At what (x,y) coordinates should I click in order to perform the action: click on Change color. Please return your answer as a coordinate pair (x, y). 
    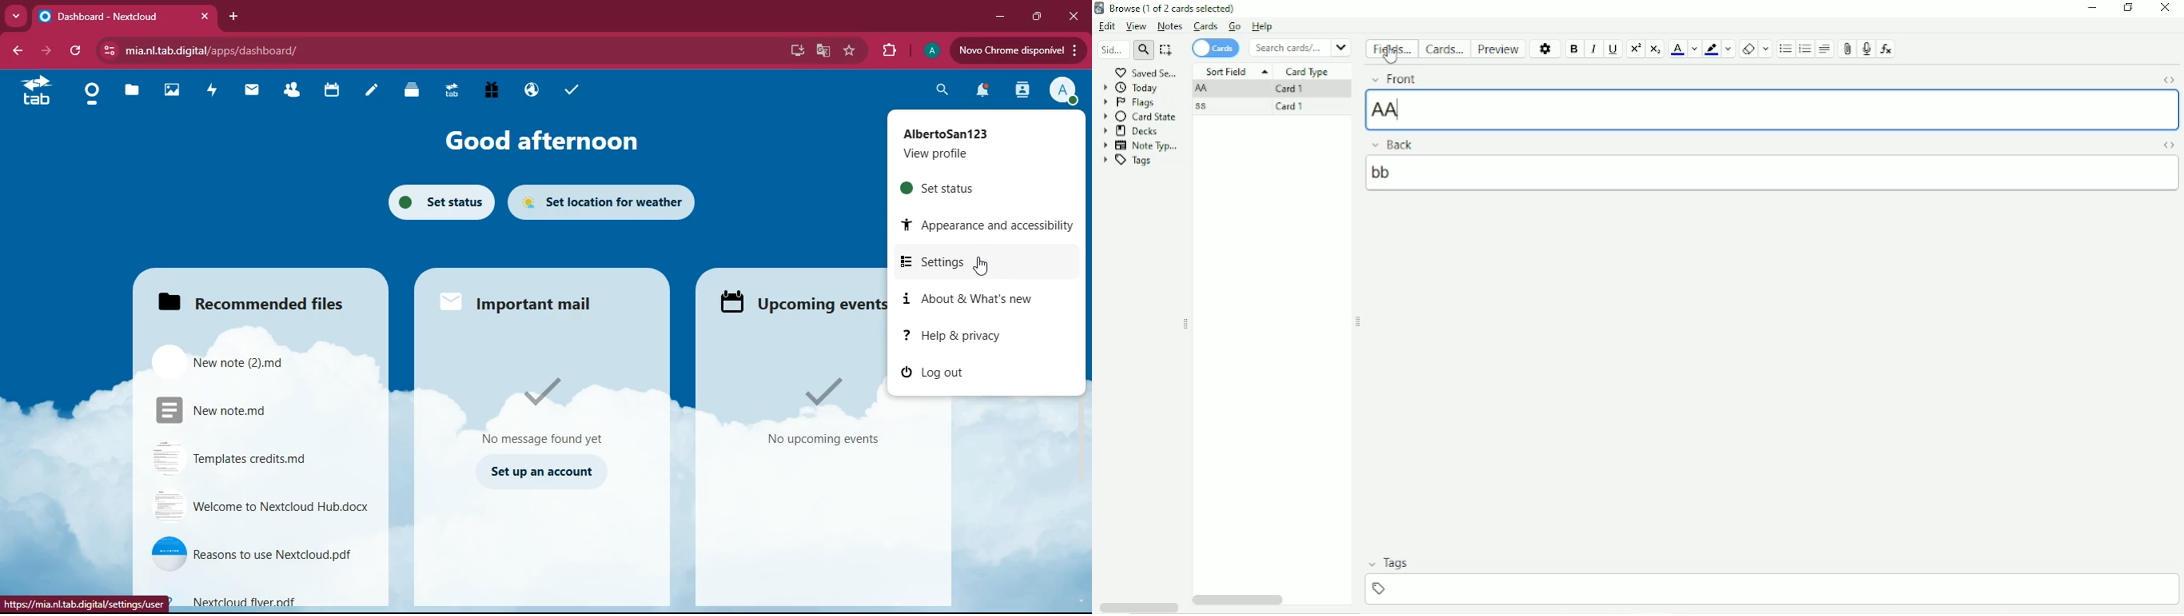
    Looking at the image, I should click on (1728, 49).